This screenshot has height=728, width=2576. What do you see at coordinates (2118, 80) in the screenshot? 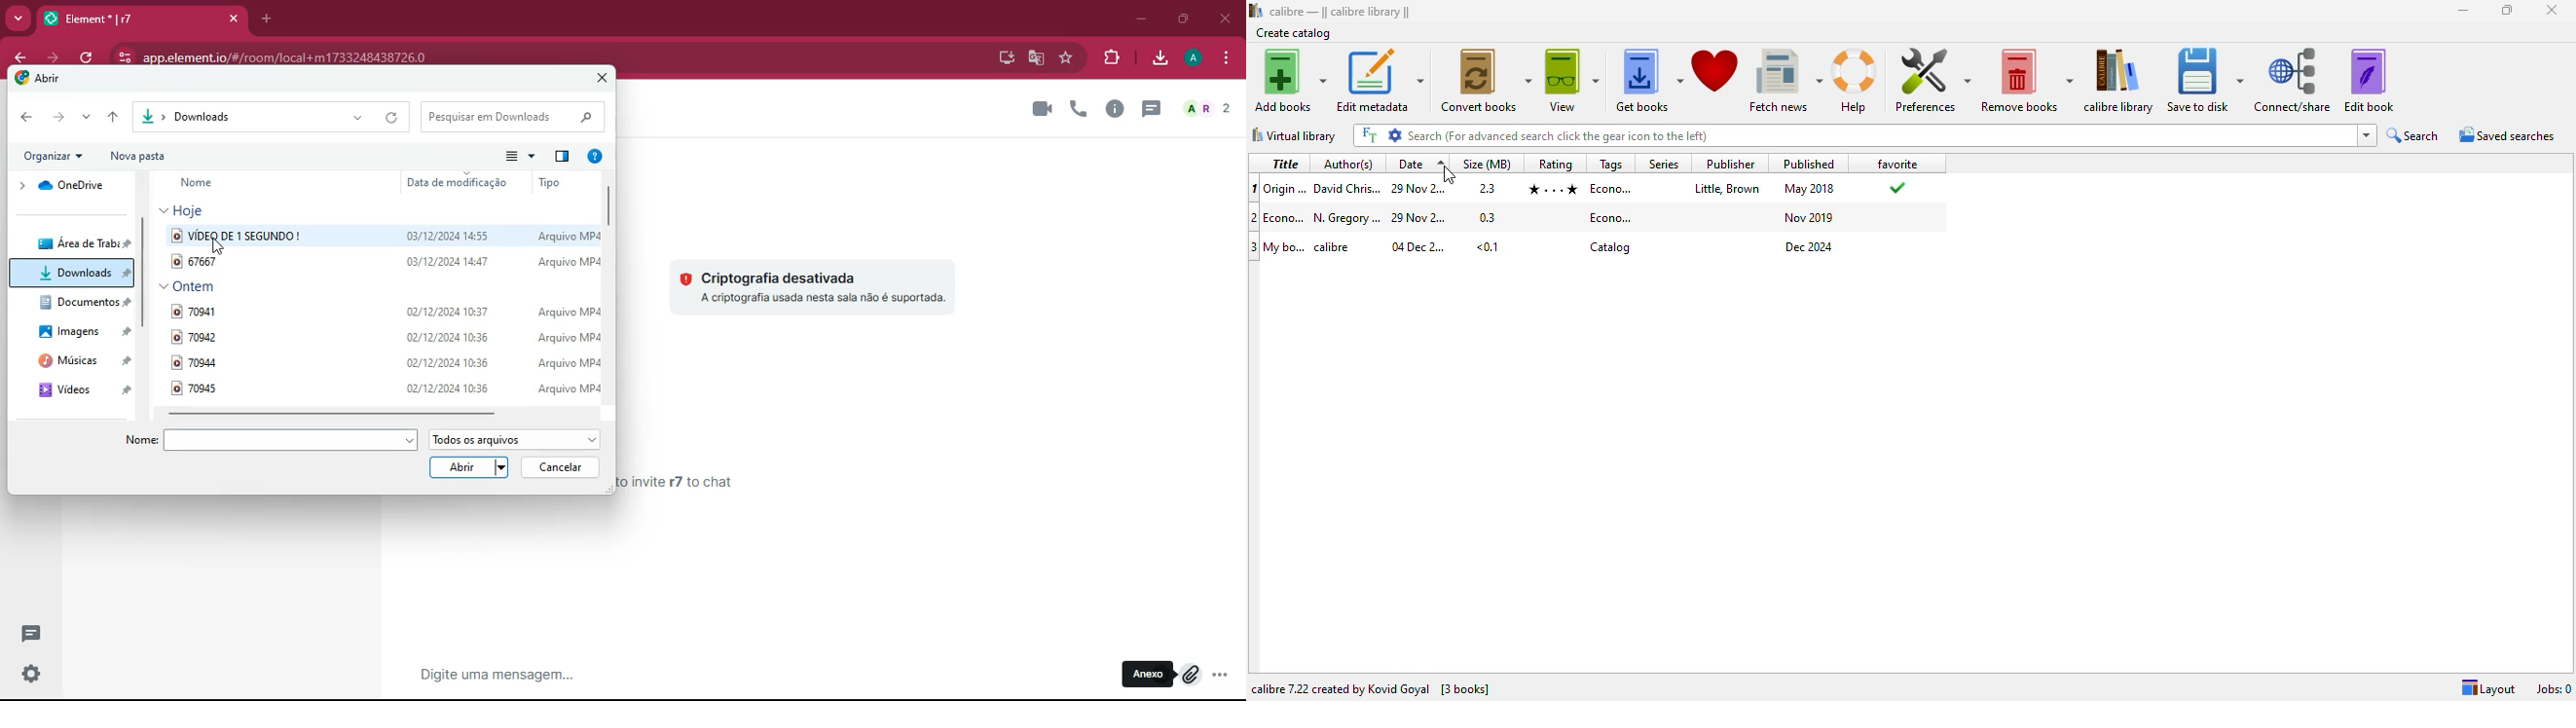
I see `calibre library` at bounding box center [2118, 80].